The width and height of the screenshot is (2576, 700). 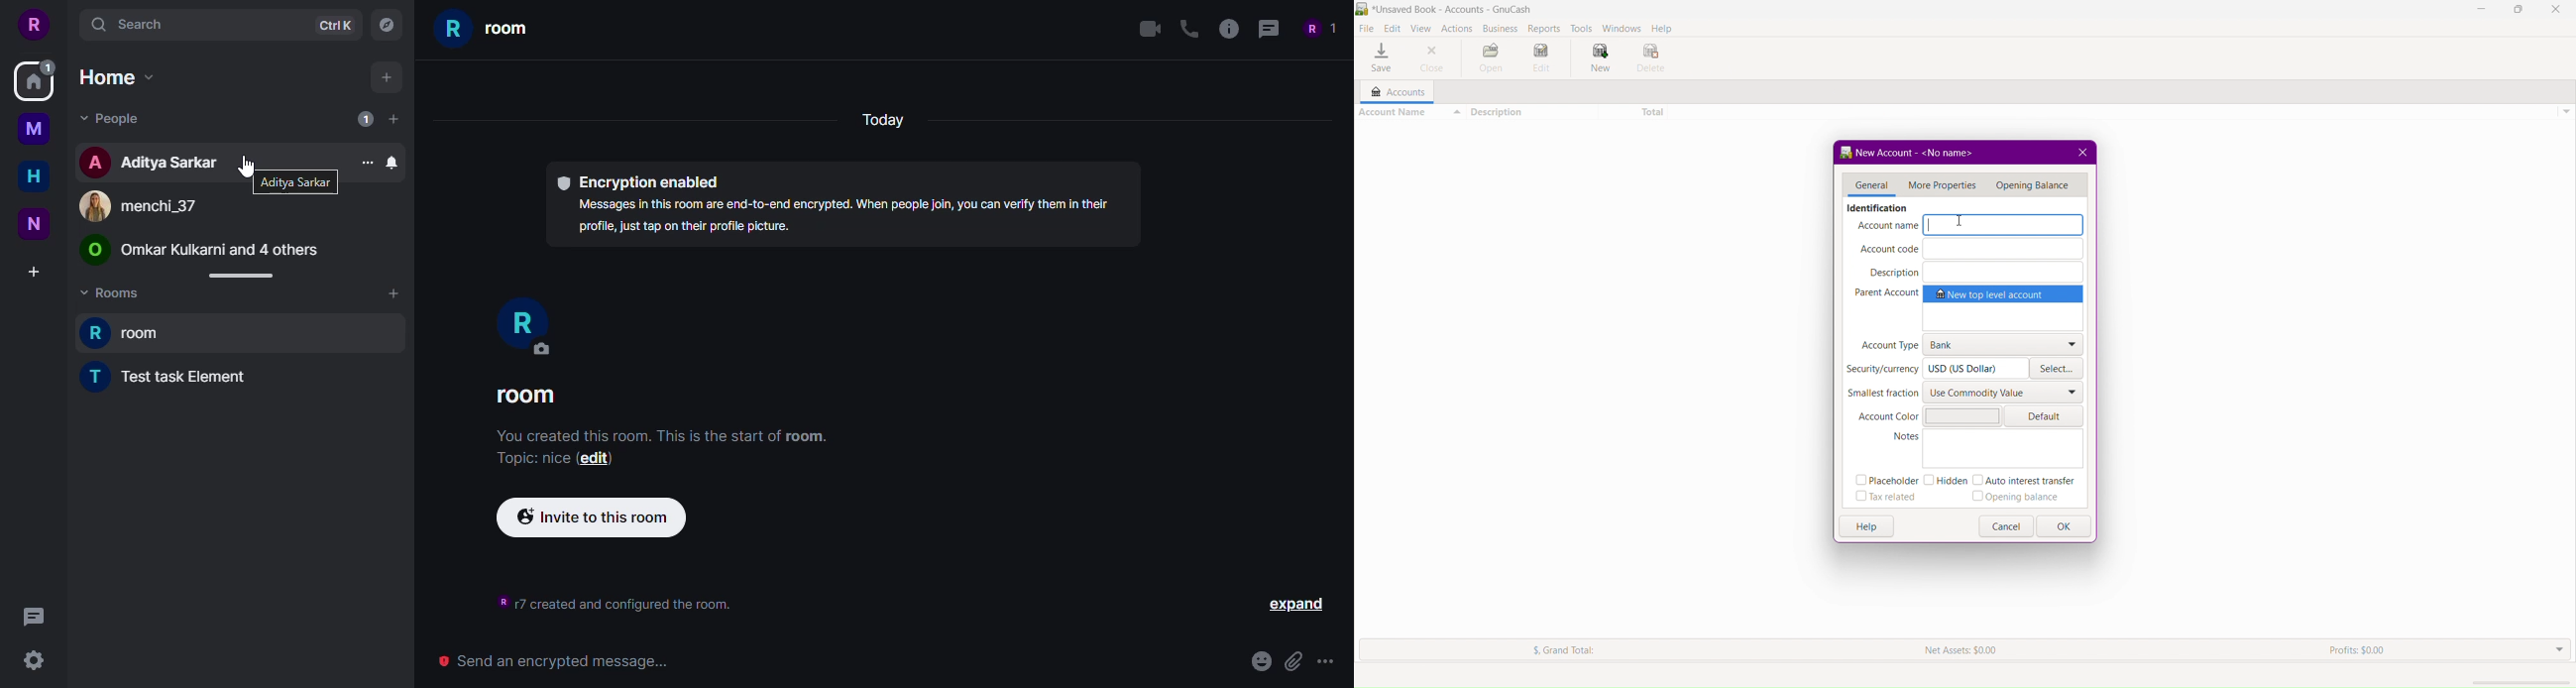 I want to click on You created this room. This is the start of room., so click(x=663, y=436).